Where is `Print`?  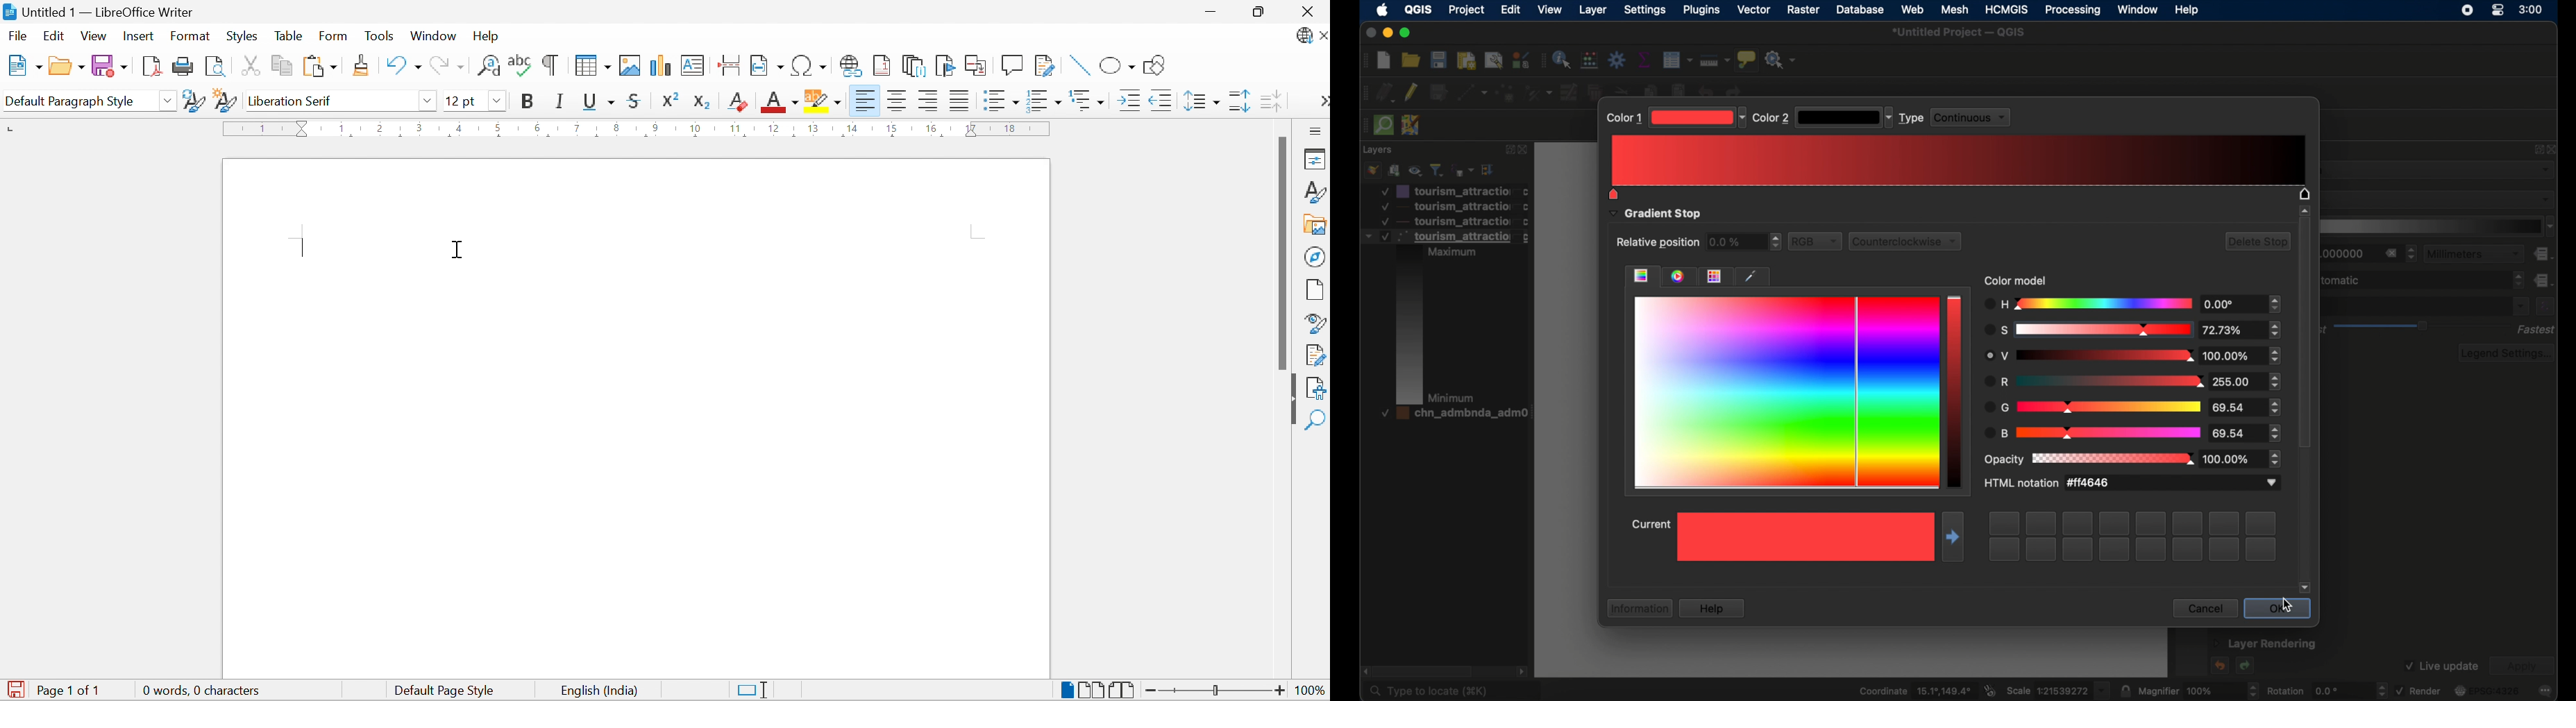
Print is located at coordinates (182, 66).